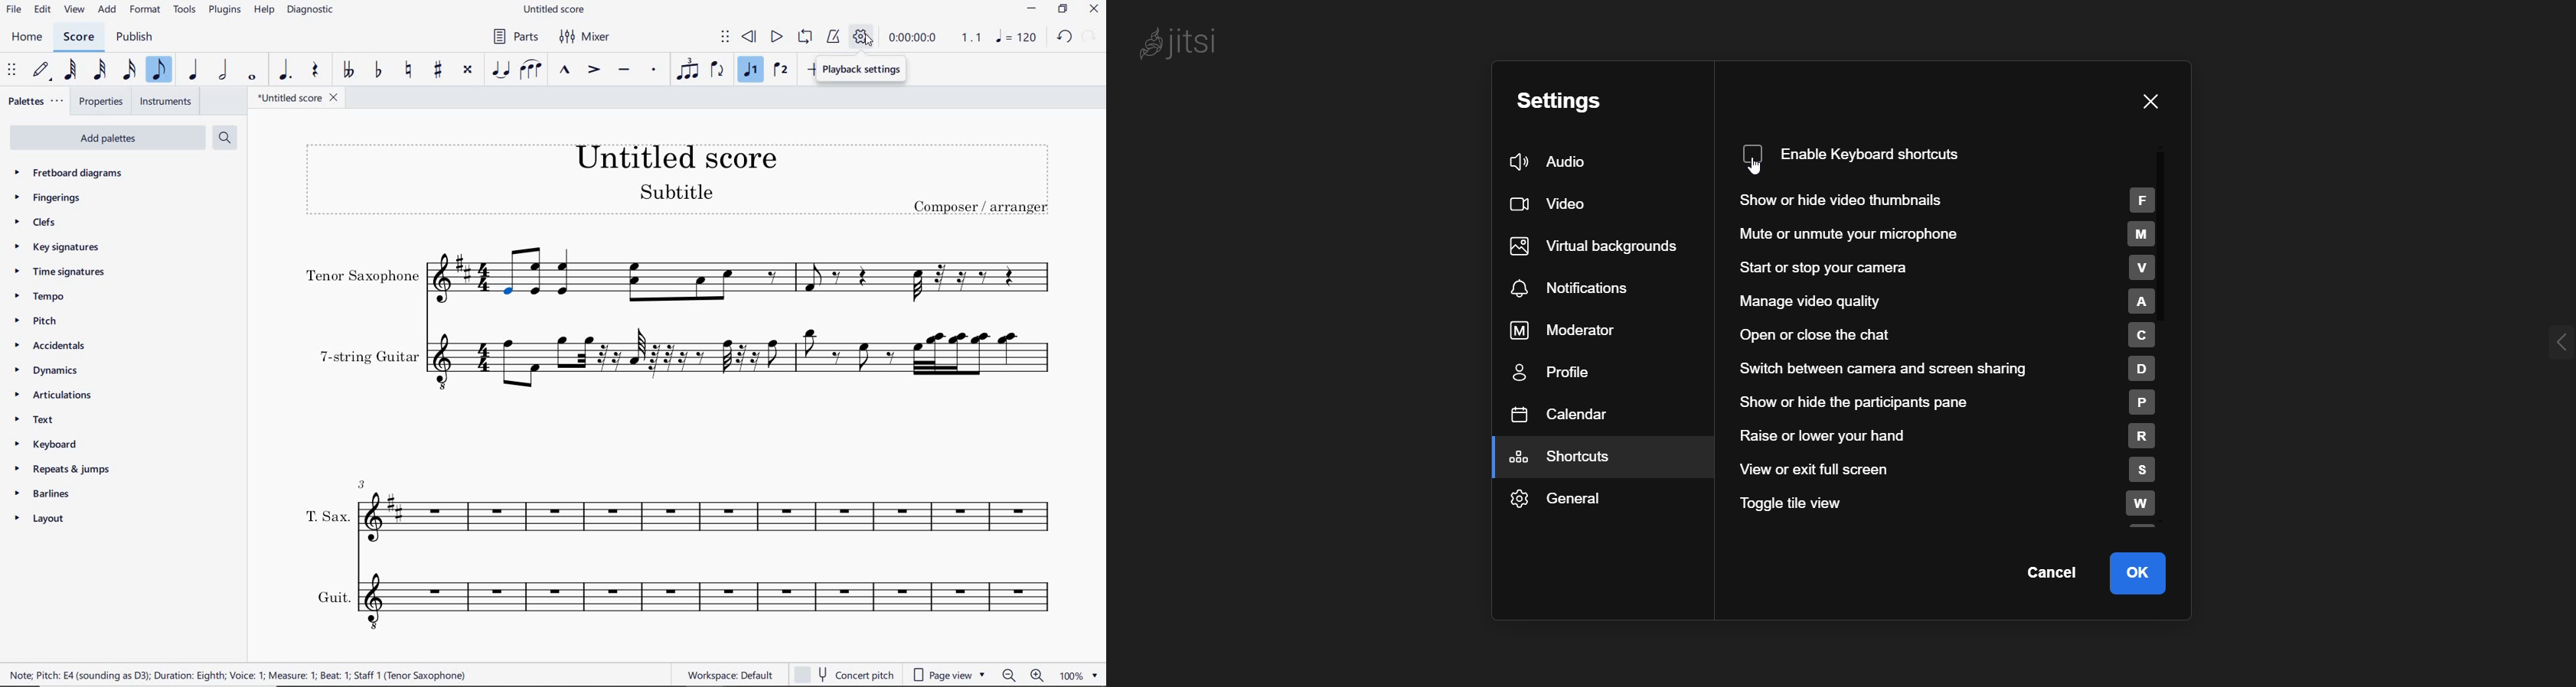 Image resolution: width=2576 pixels, height=700 pixels. Describe the element at coordinates (844, 674) in the screenshot. I see `CONCERT PITCH` at that location.